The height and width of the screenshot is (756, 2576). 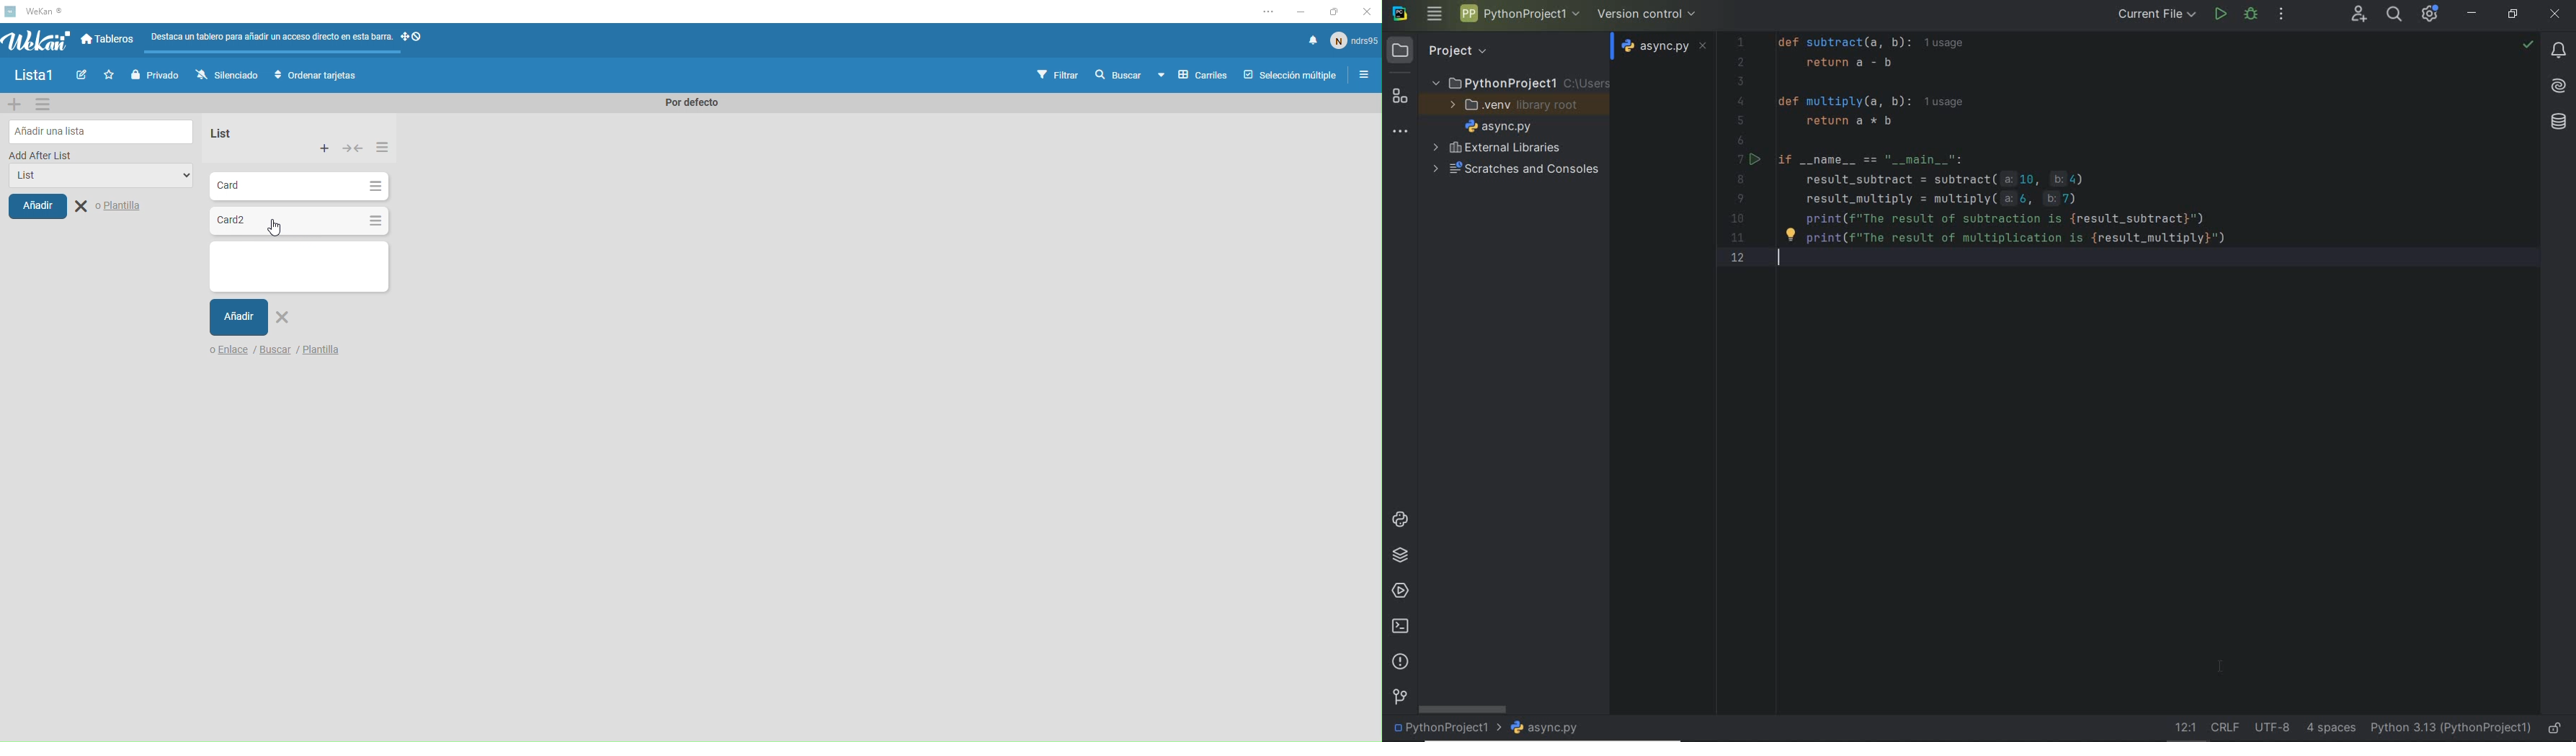 I want to click on lista1, so click(x=33, y=76).